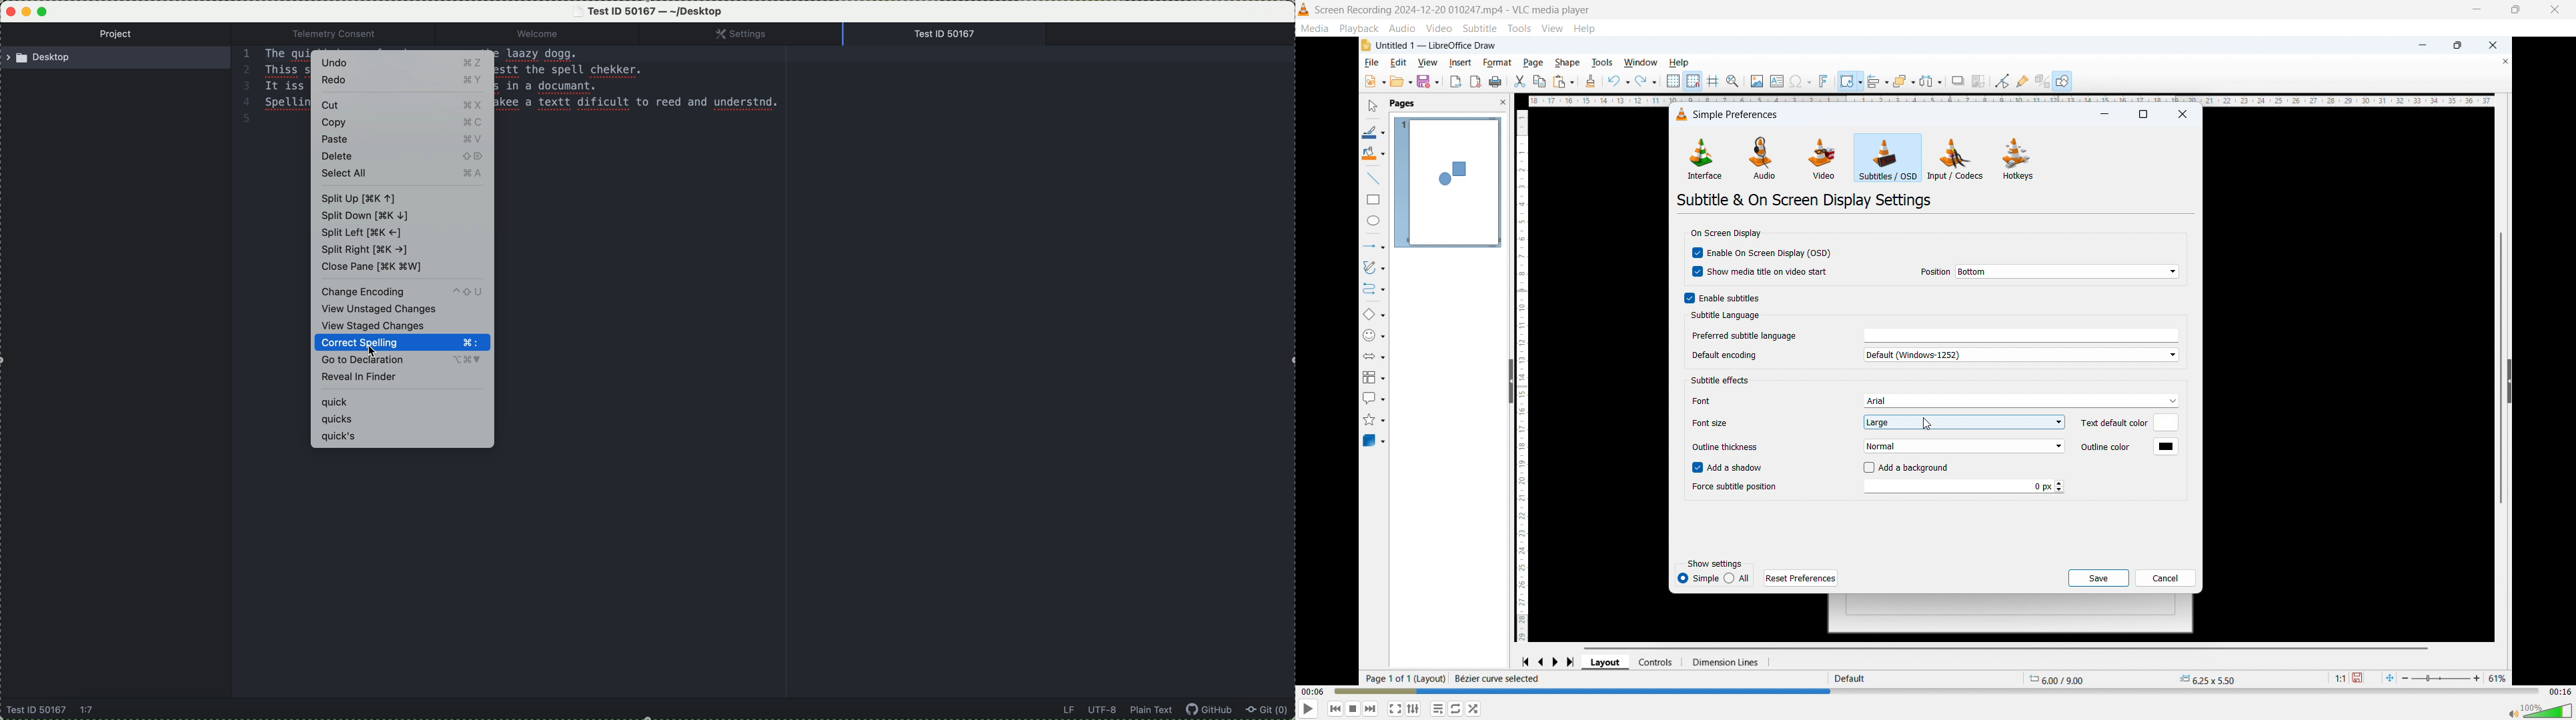 The image size is (2576, 728). What do you see at coordinates (2099, 579) in the screenshot?
I see `save` at bounding box center [2099, 579].